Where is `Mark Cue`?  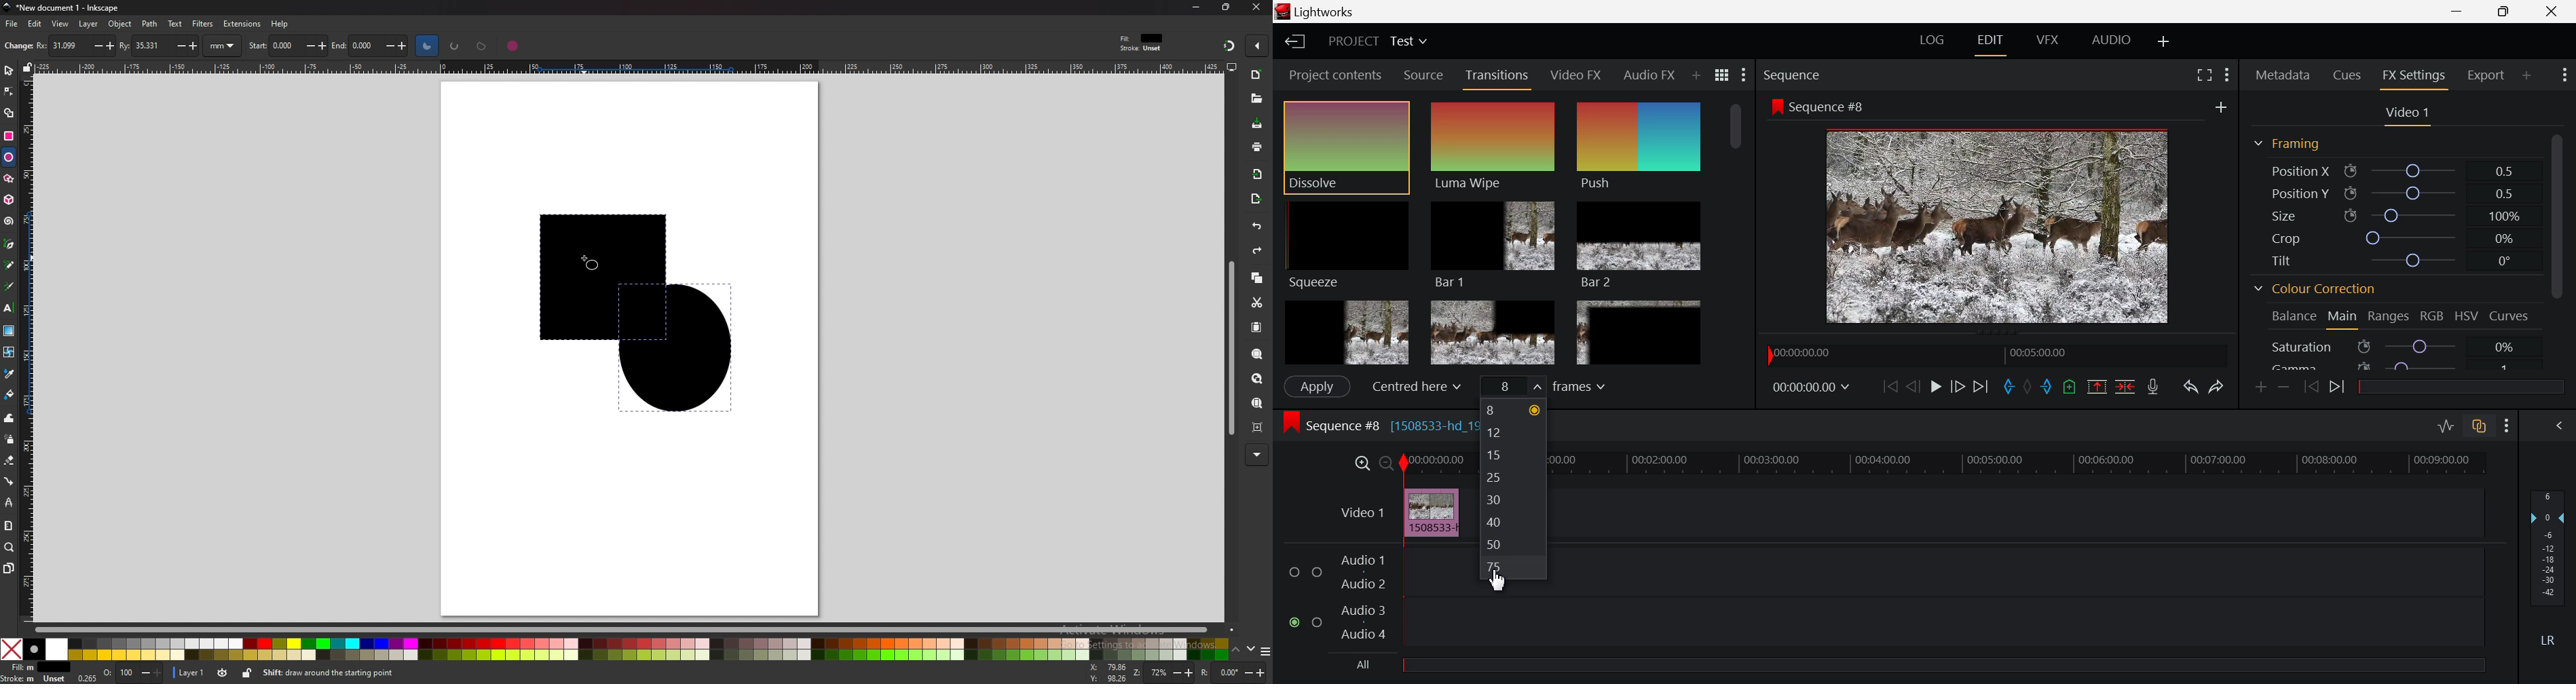
Mark Cue is located at coordinates (2071, 389).